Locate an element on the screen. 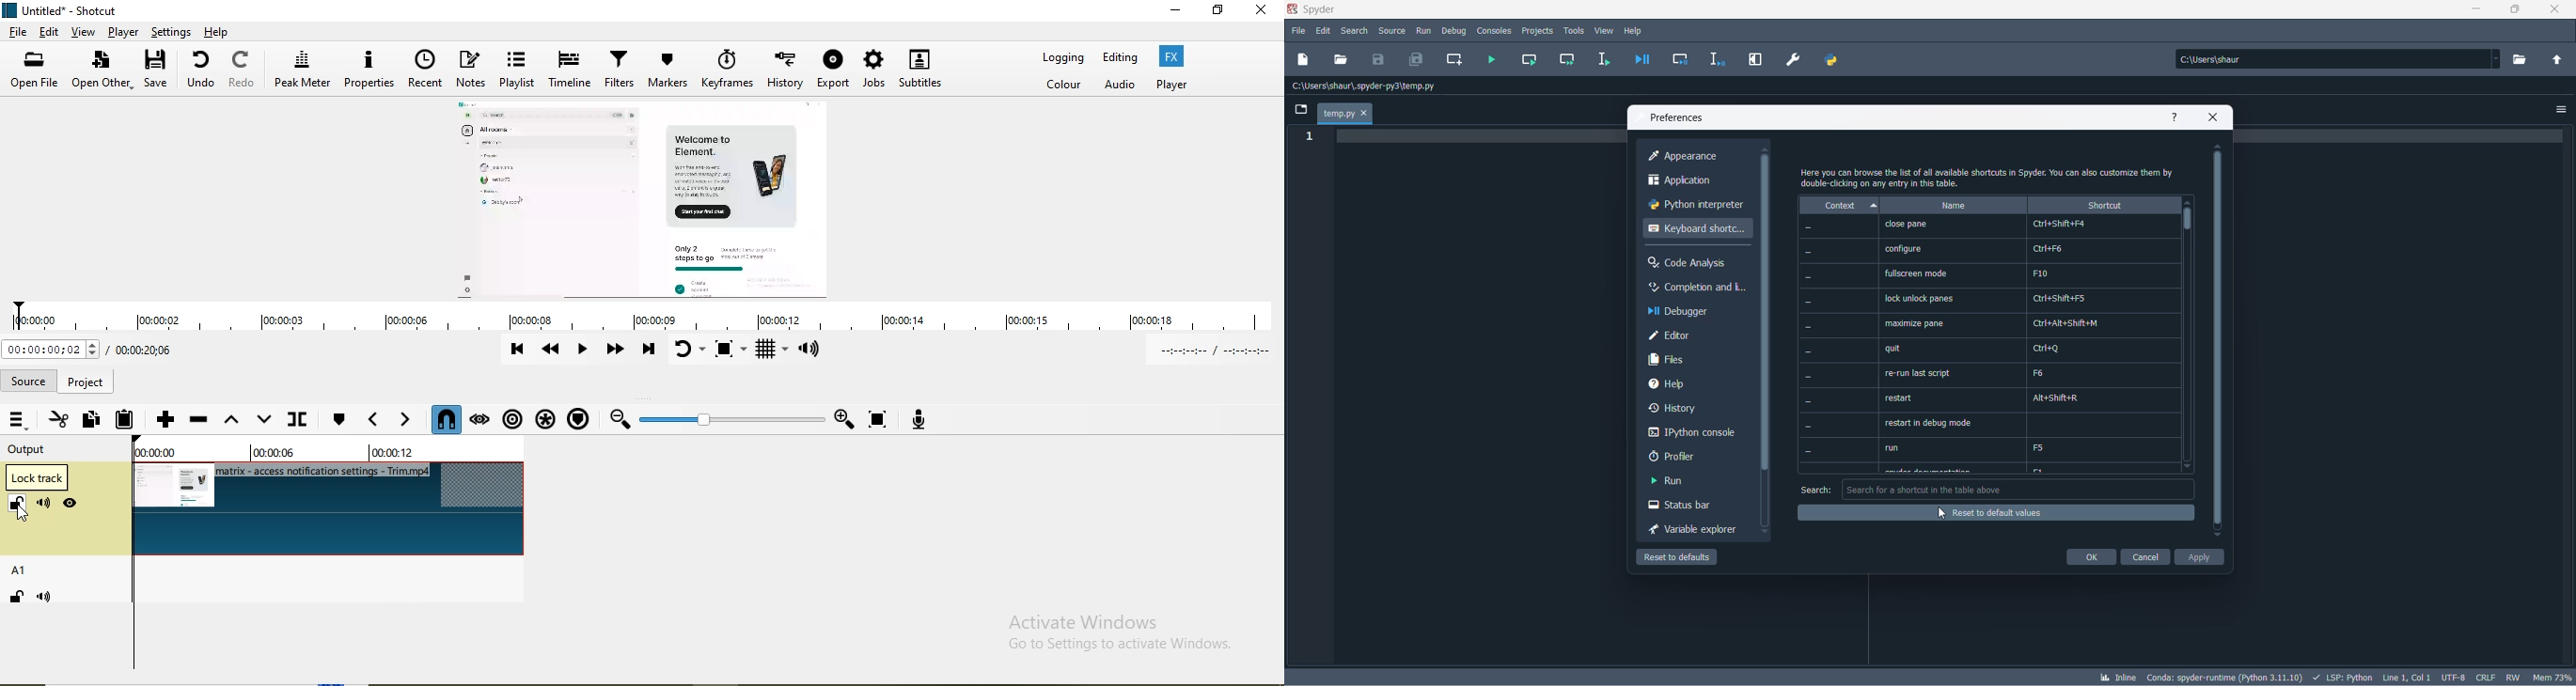 The width and height of the screenshot is (2576, 700). edit is located at coordinates (1323, 30).